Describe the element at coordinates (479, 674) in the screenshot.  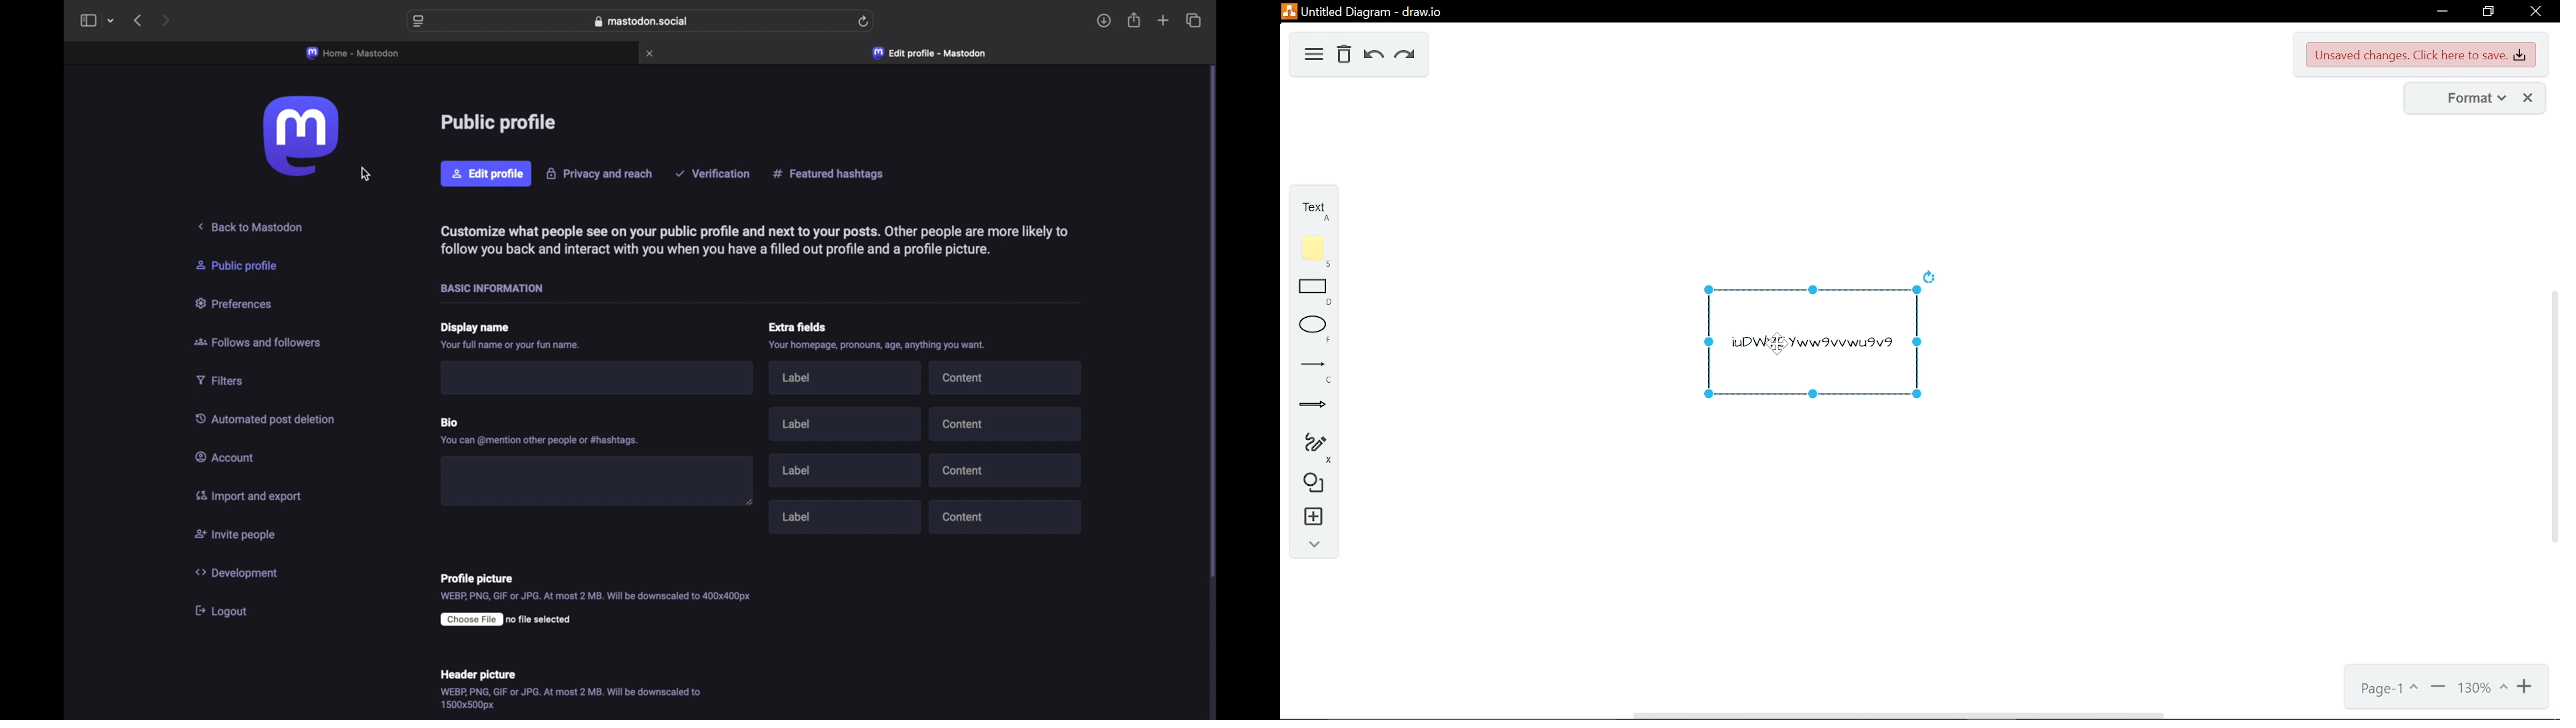
I see `header picture` at that location.